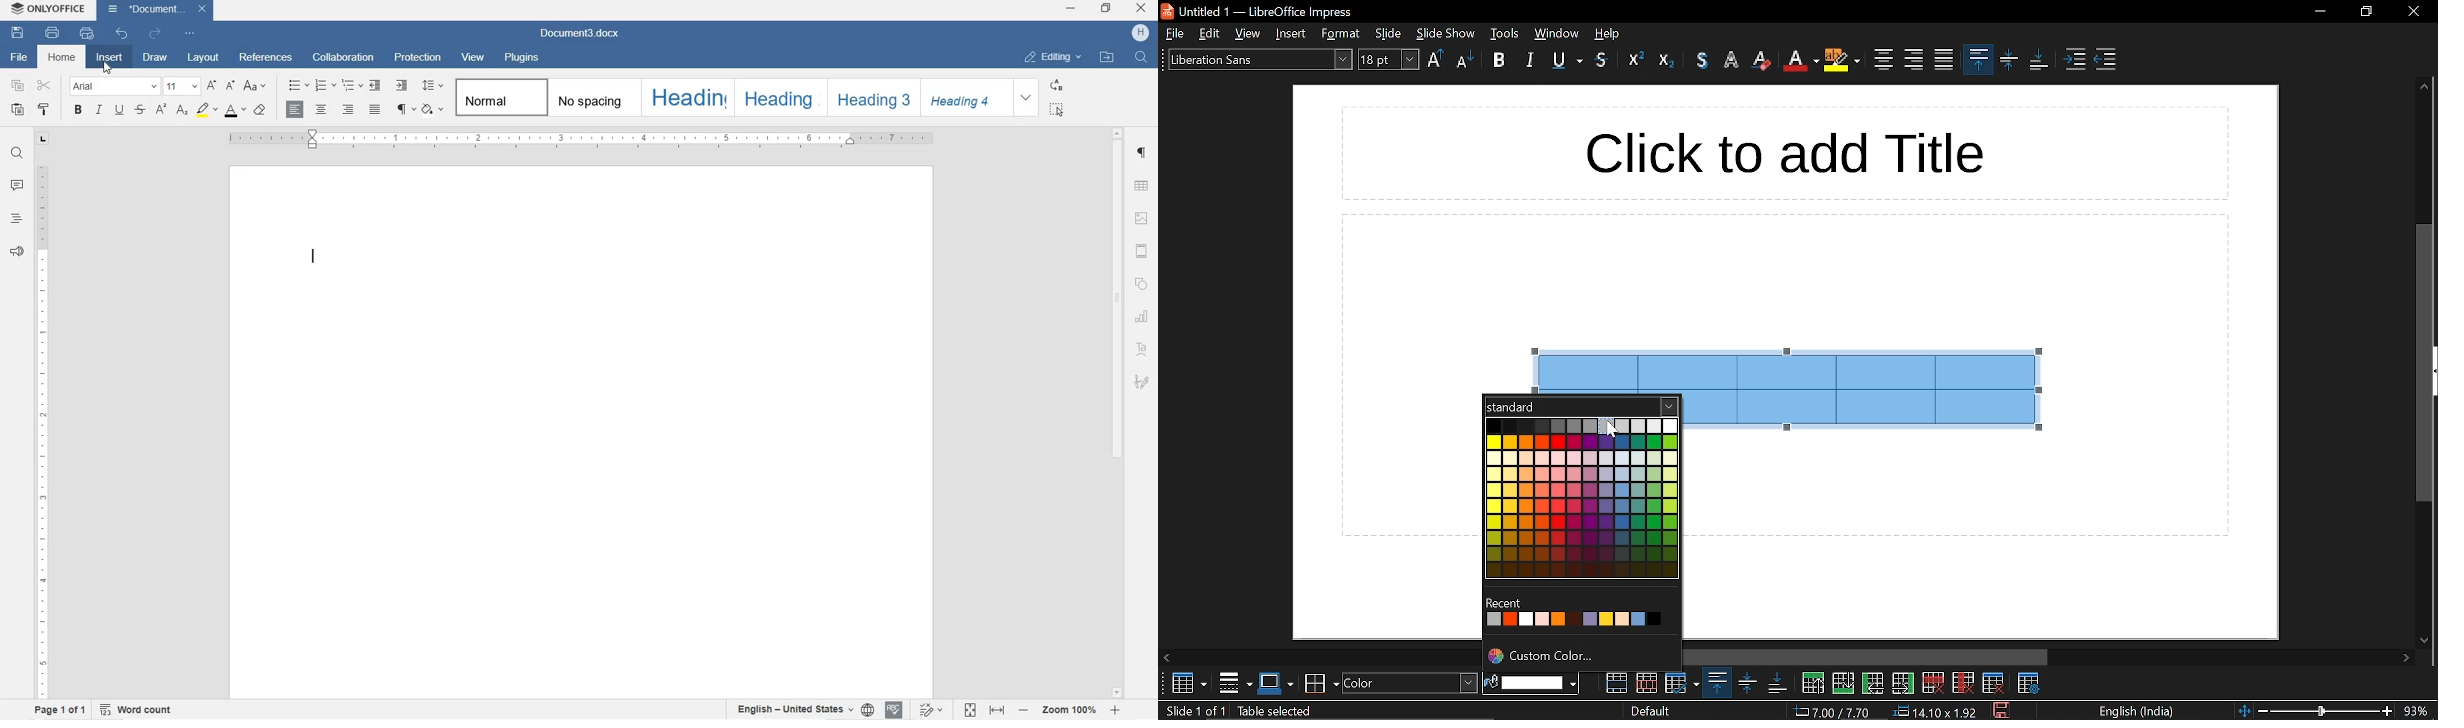 The image size is (2464, 728). Describe the element at coordinates (1843, 60) in the screenshot. I see `highlight` at that location.